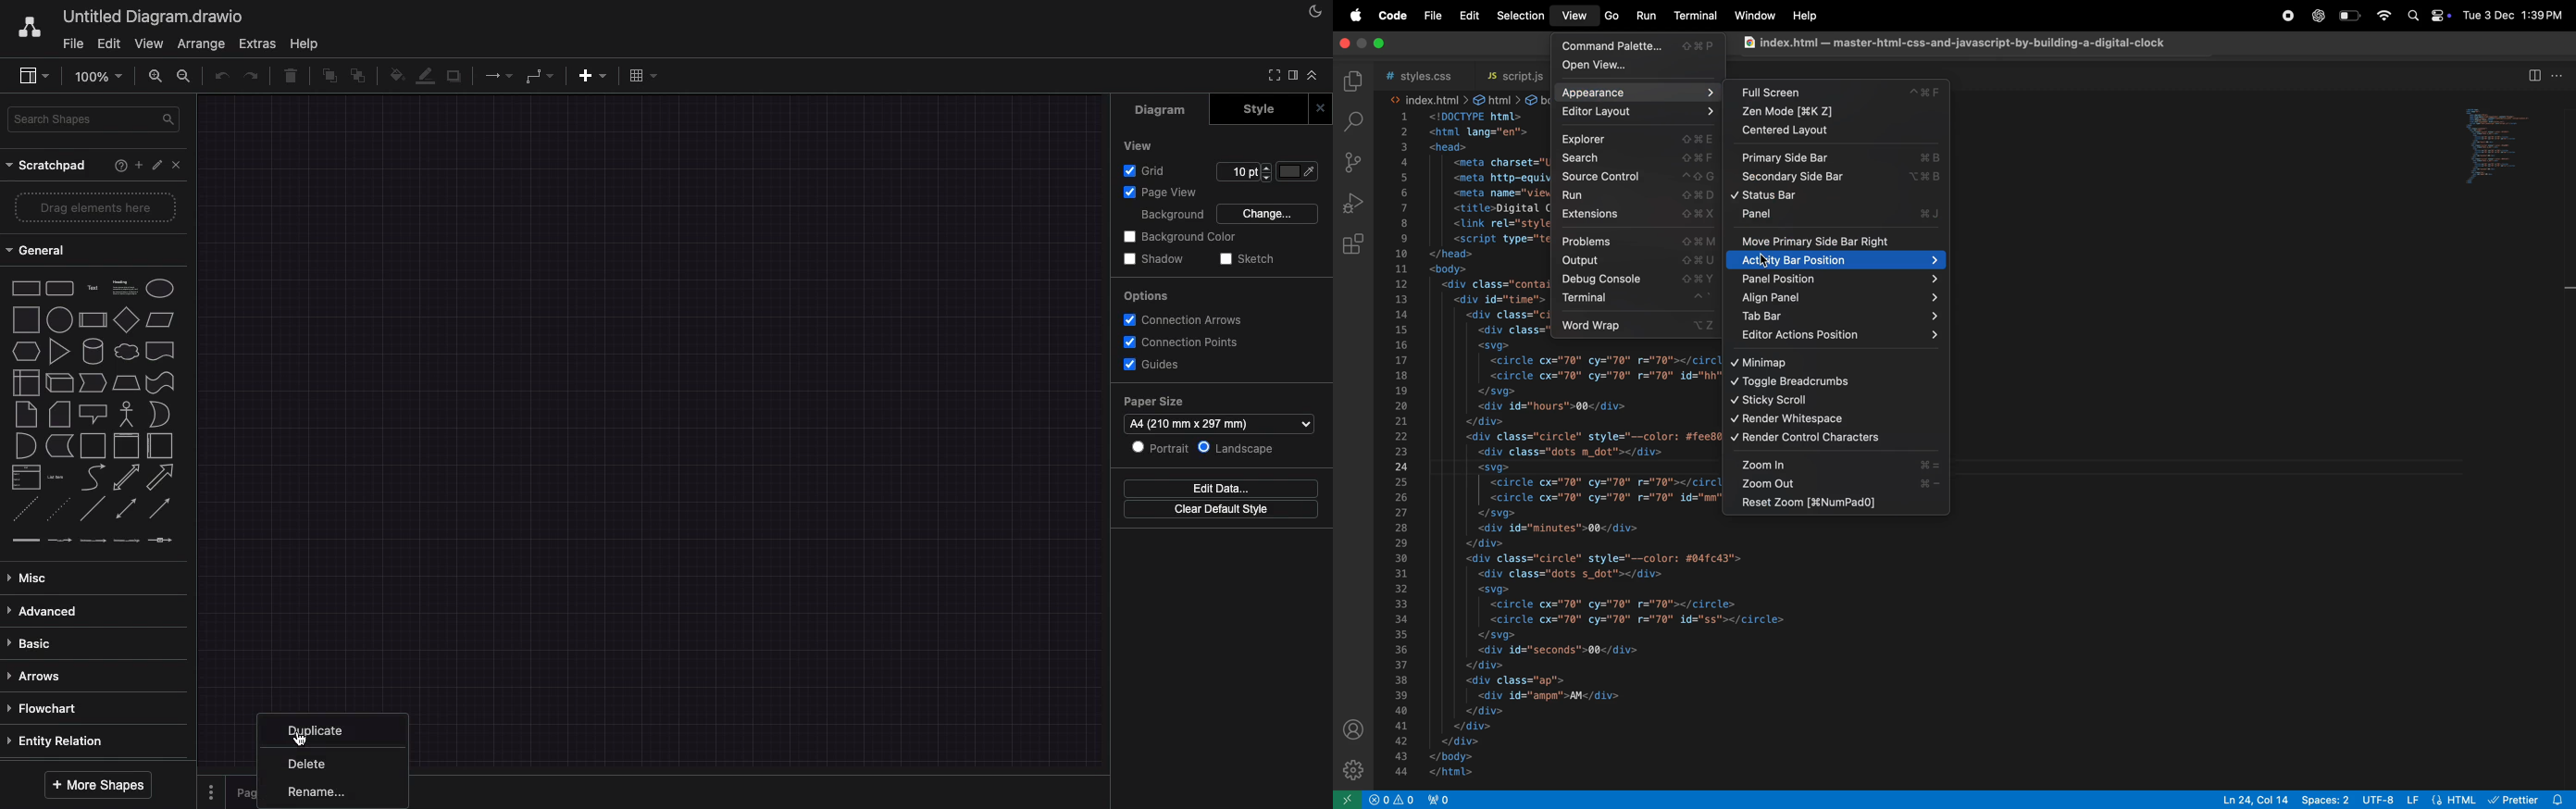 The width and height of the screenshot is (2576, 812). Describe the element at coordinates (33, 77) in the screenshot. I see `sidebar` at that location.